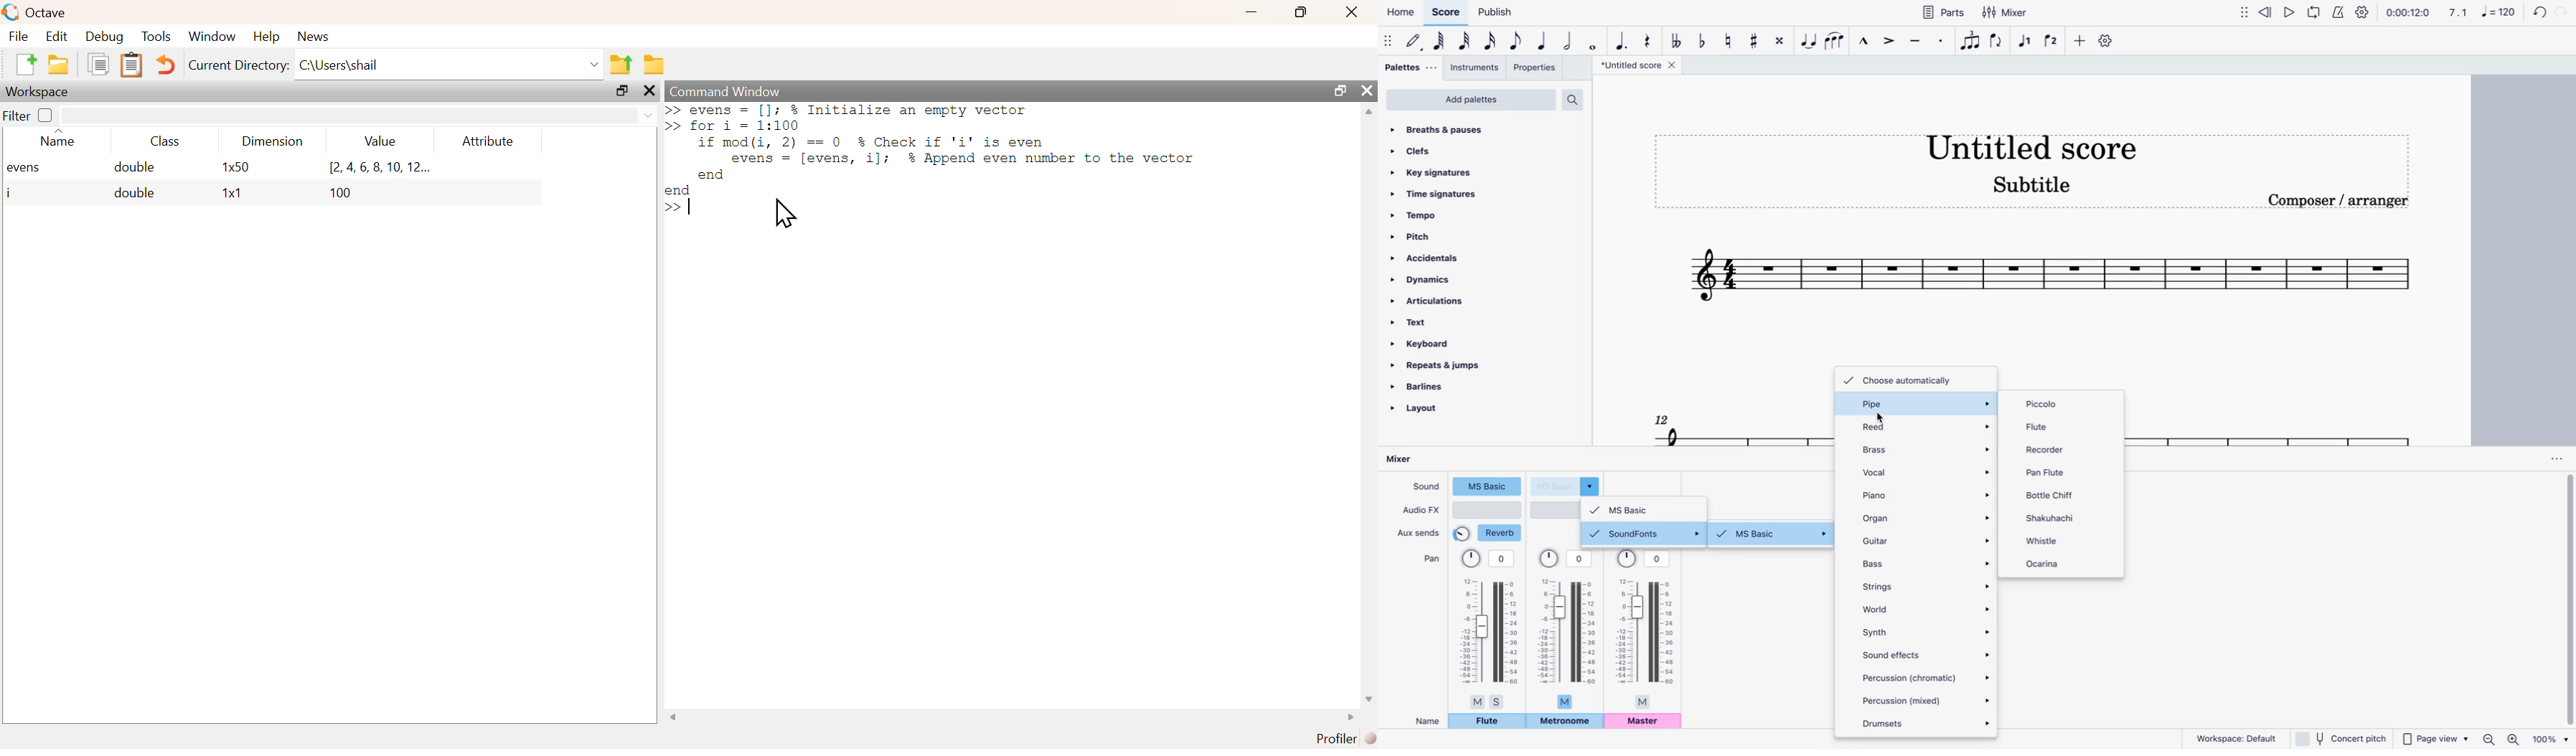 This screenshot has width=2576, height=756. What do you see at coordinates (1928, 606) in the screenshot?
I see `world` at bounding box center [1928, 606].